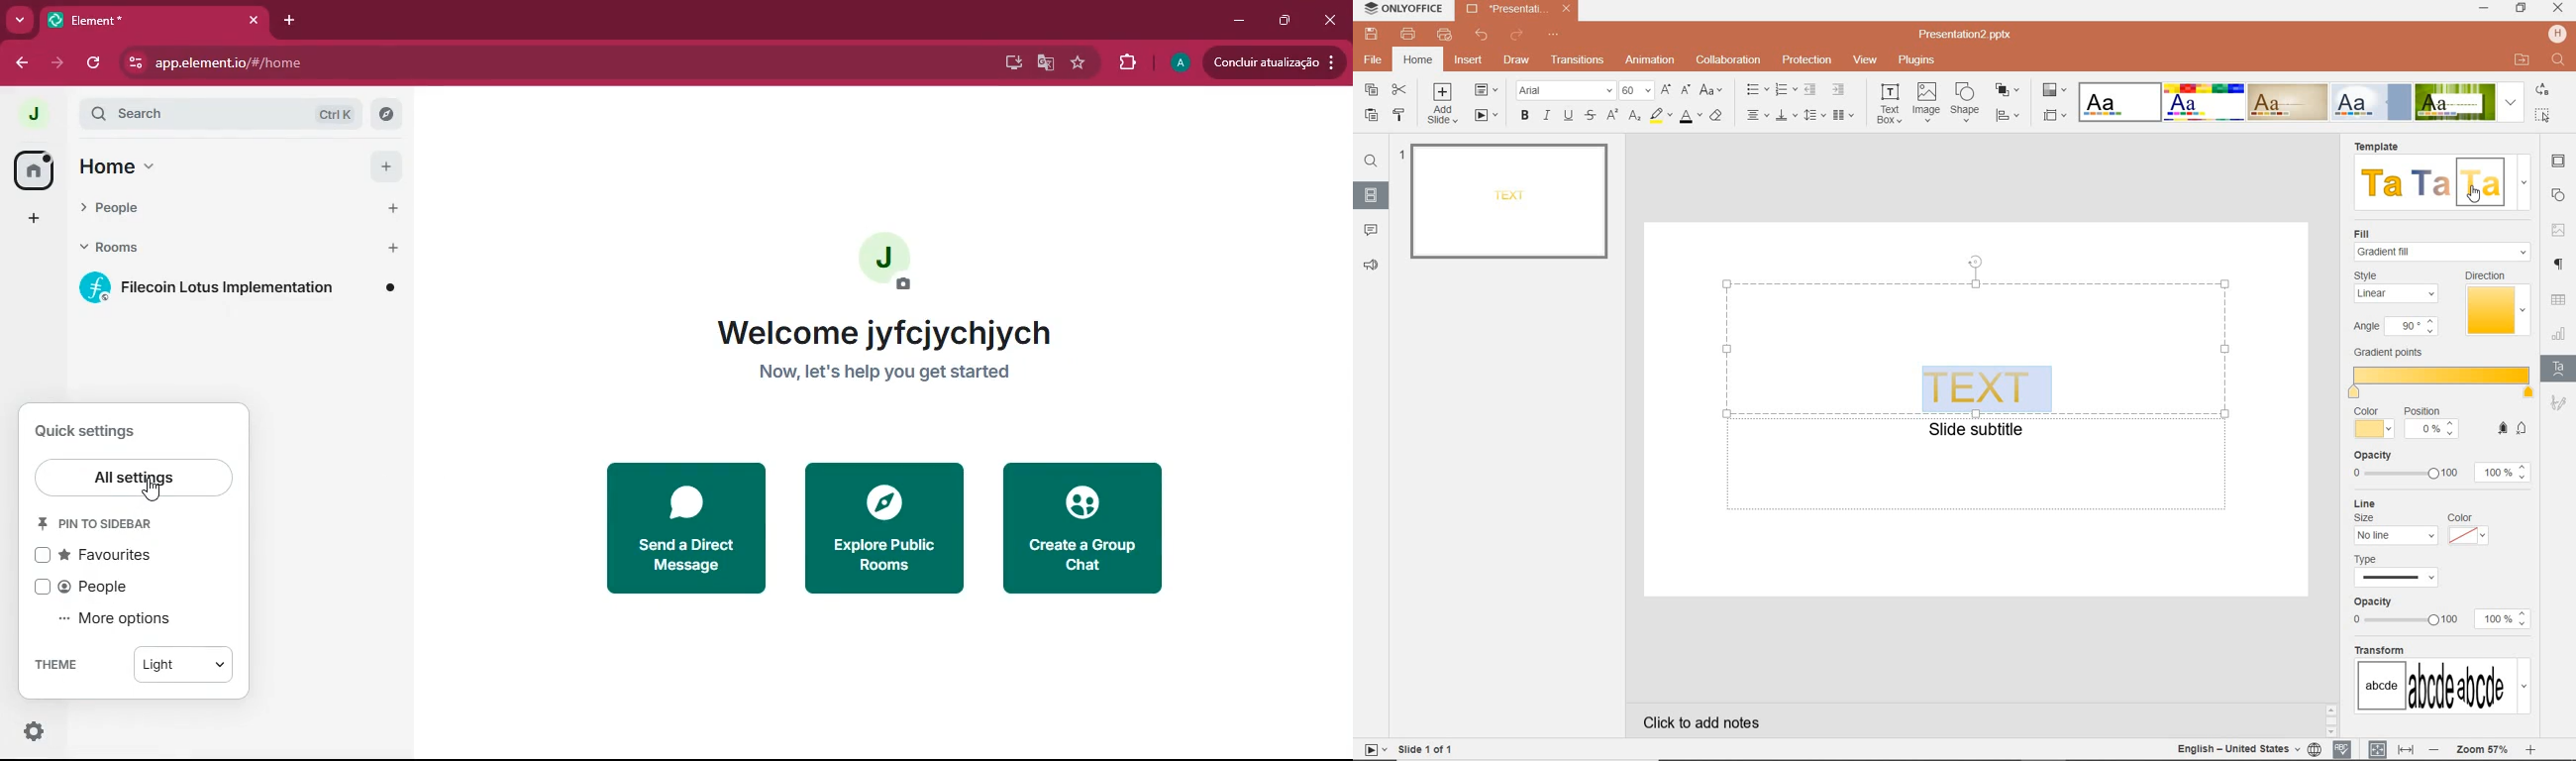 This screenshot has width=2576, height=784. Describe the element at coordinates (883, 375) in the screenshot. I see `Now, let's help you get started` at that location.